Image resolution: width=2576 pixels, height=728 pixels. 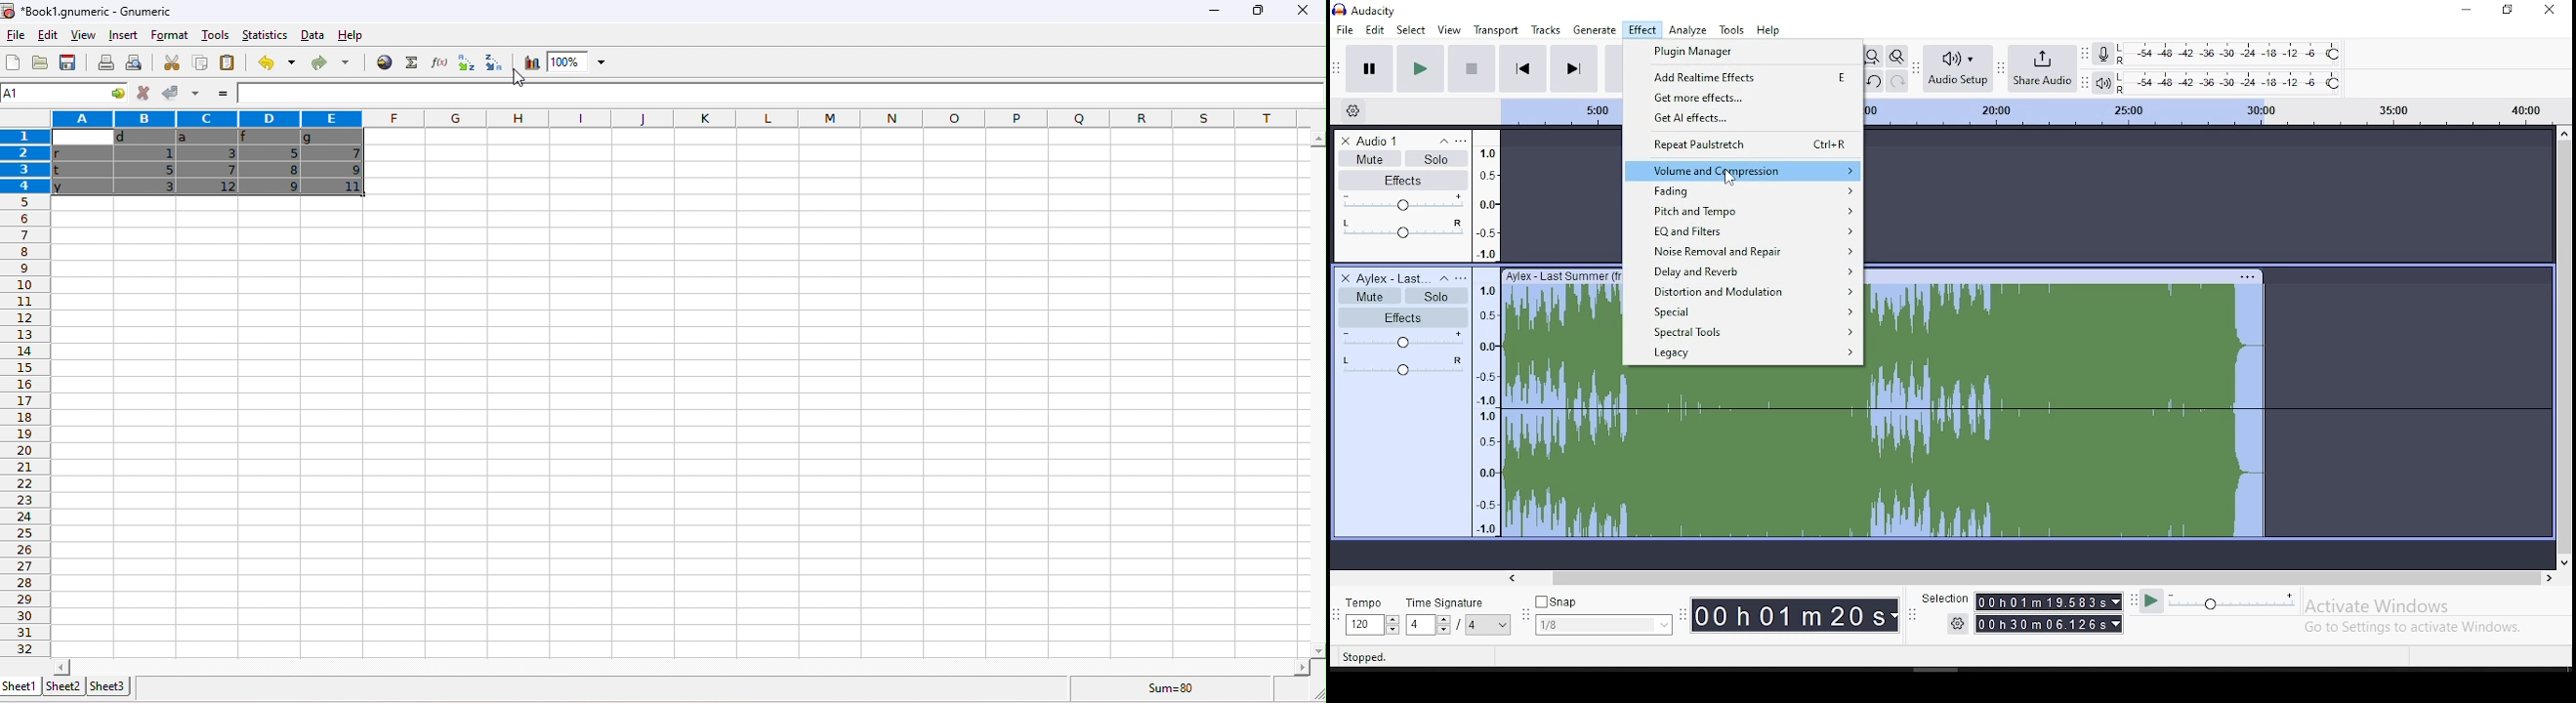 I want to click on solo, so click(x=1435, y=296).